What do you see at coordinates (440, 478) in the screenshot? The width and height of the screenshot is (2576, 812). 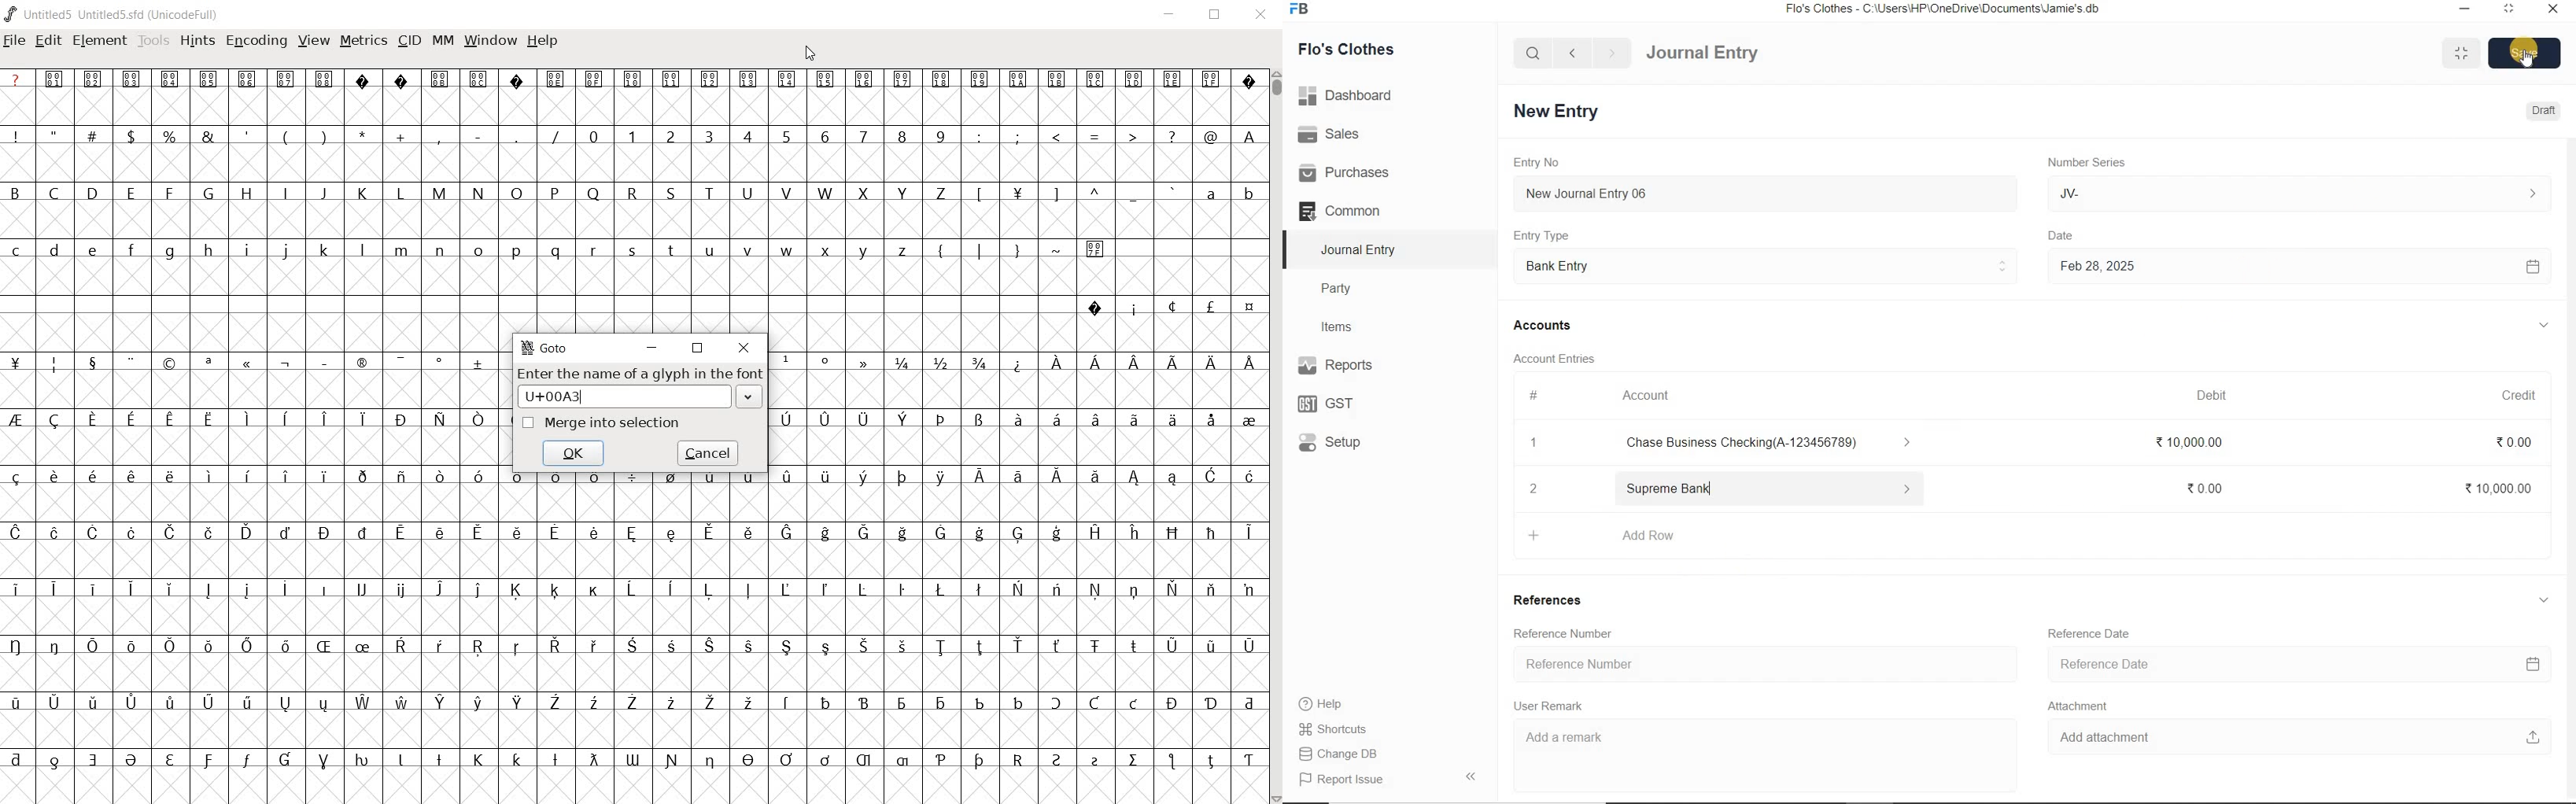 I see `Symbol` at bounding box center [440, 478].